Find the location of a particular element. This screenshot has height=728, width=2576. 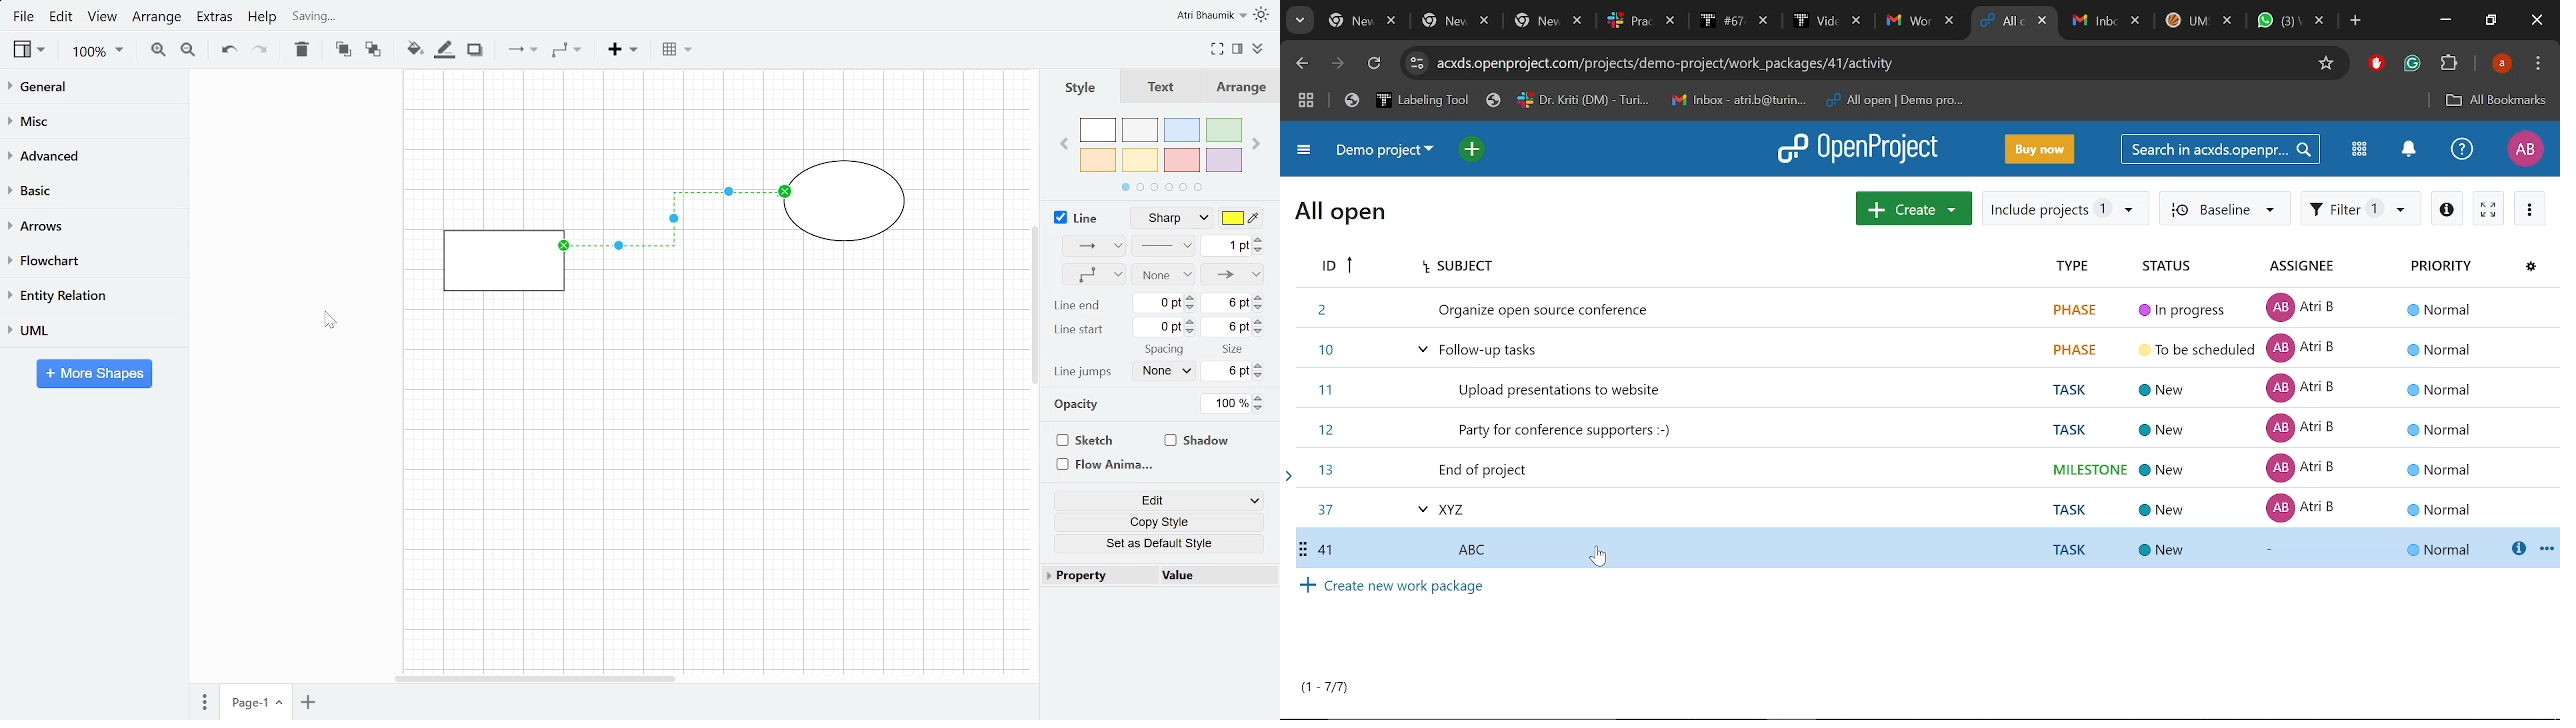

Decrease line width is located at coordinates (1261, 250).